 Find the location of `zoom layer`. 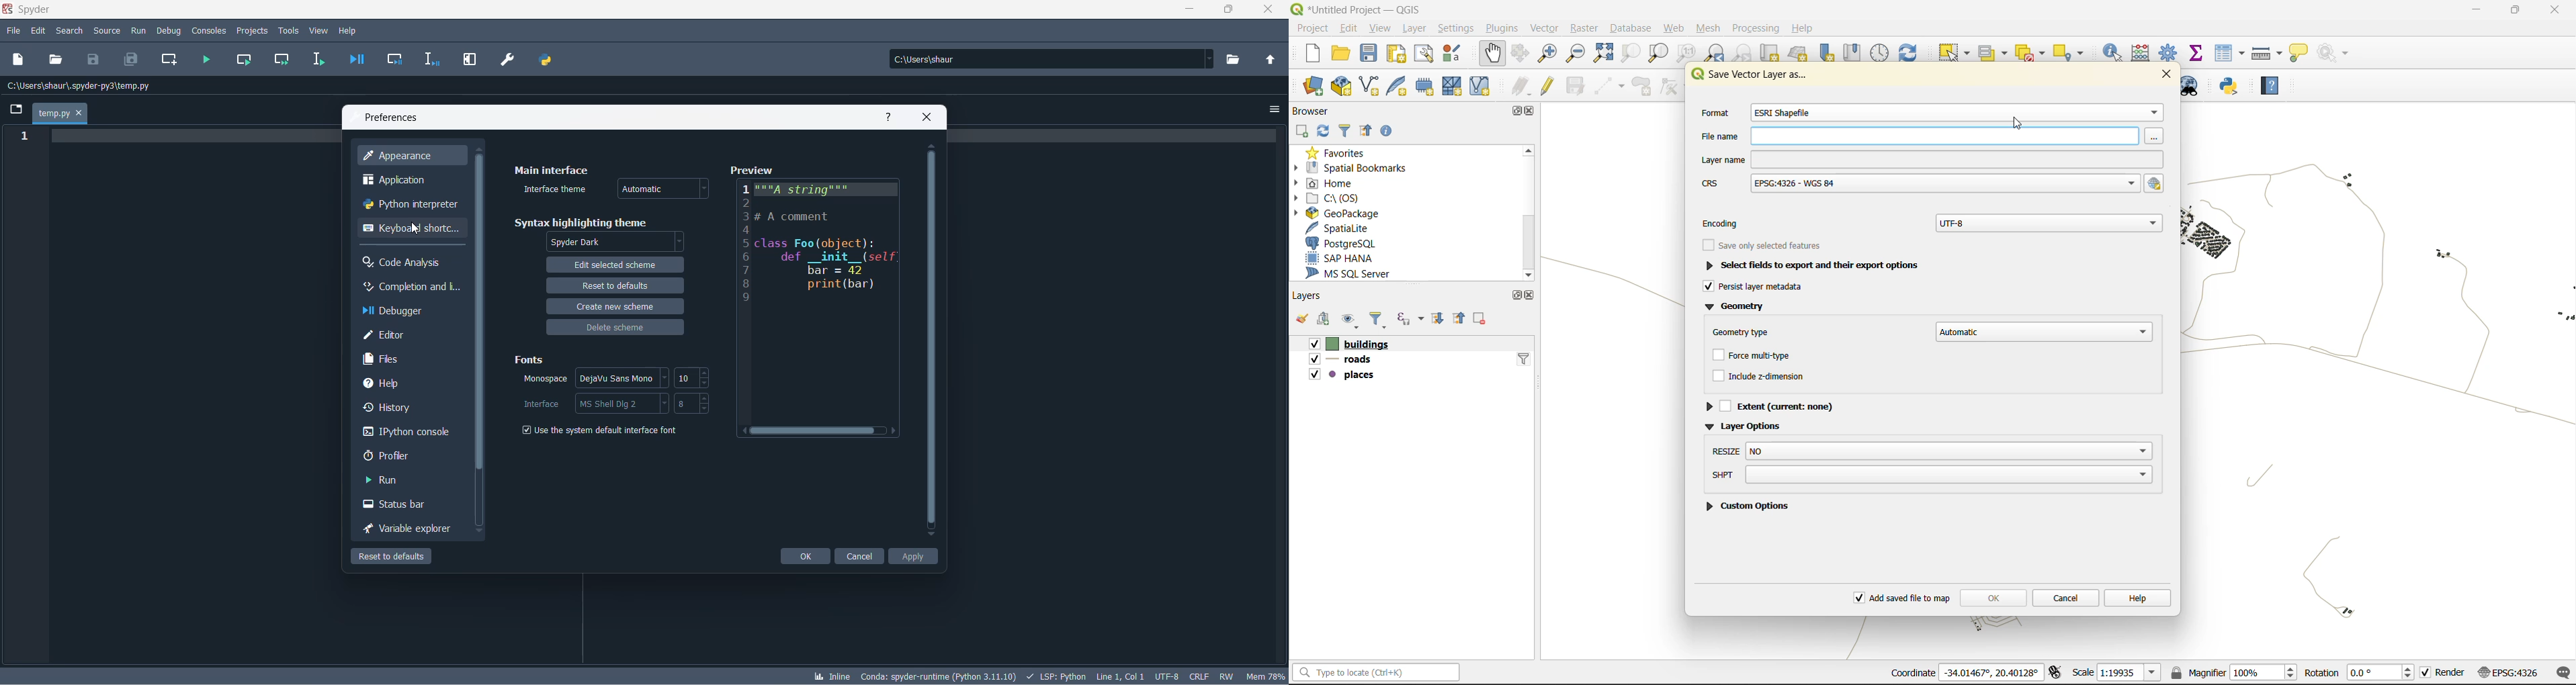

zoom layer is located at coordinates (1657, 54).